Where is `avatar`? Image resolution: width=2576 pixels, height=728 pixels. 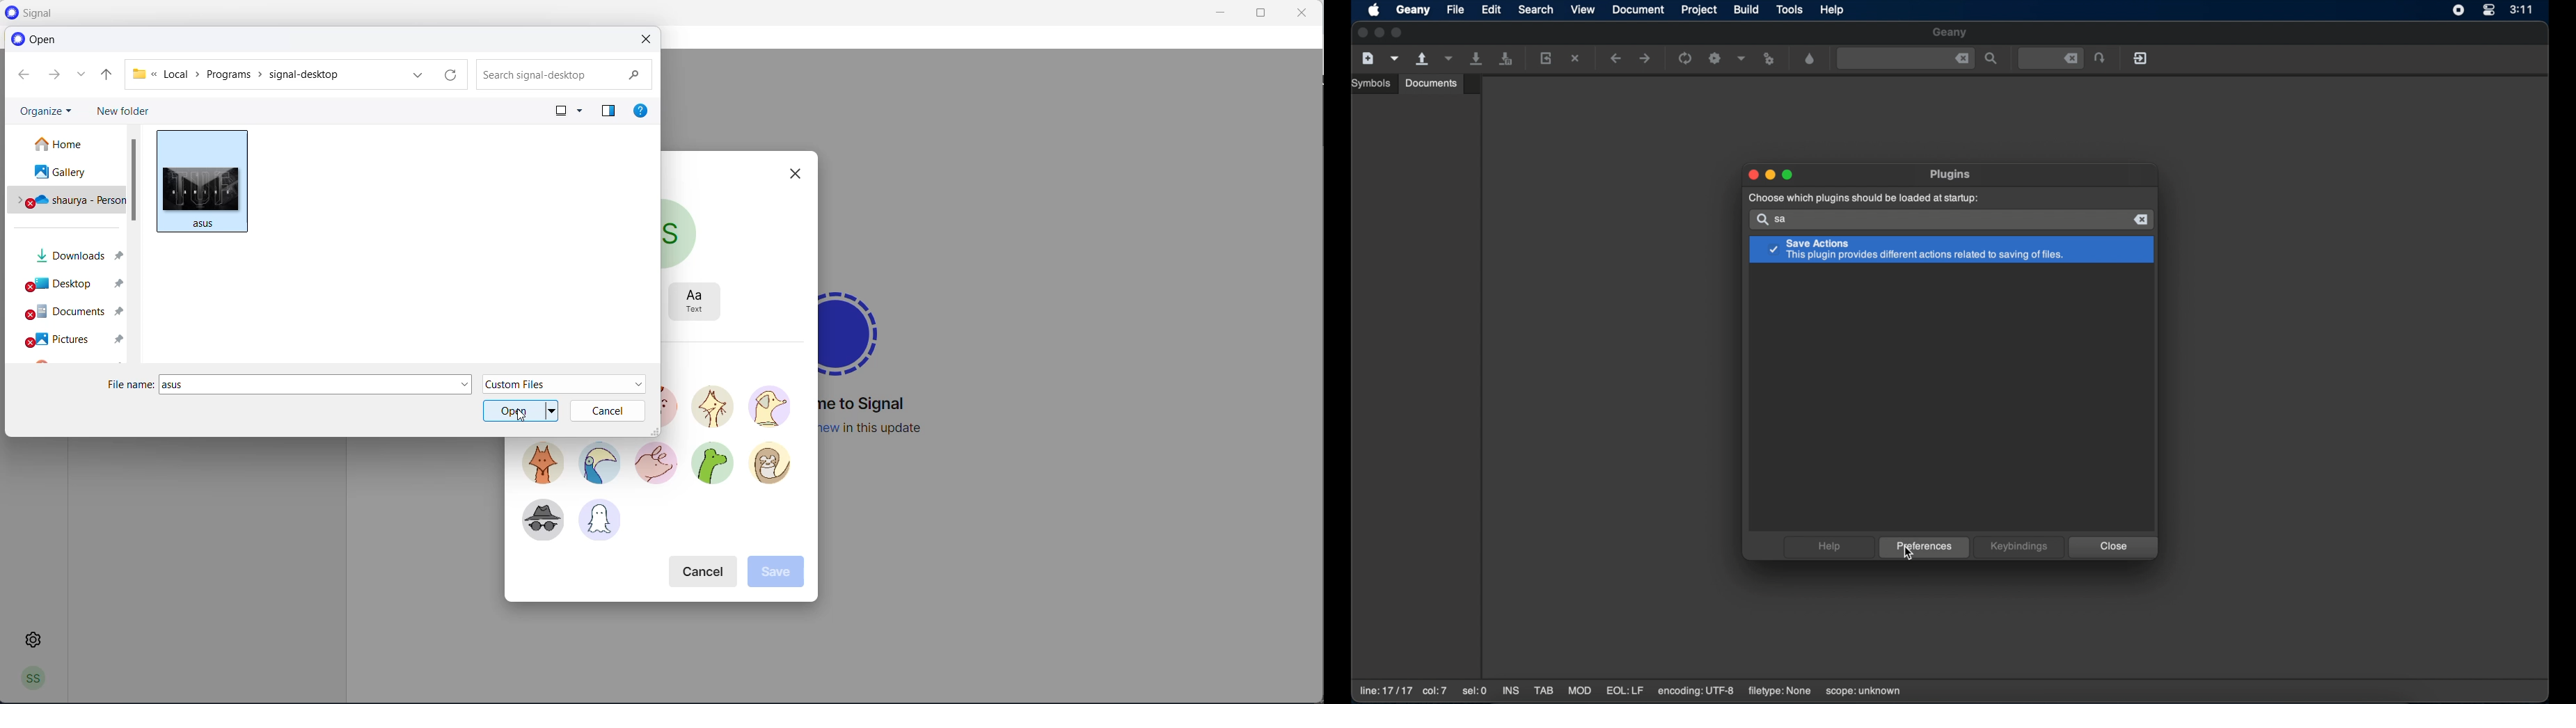 avatar is located at coordinates (597, 461).